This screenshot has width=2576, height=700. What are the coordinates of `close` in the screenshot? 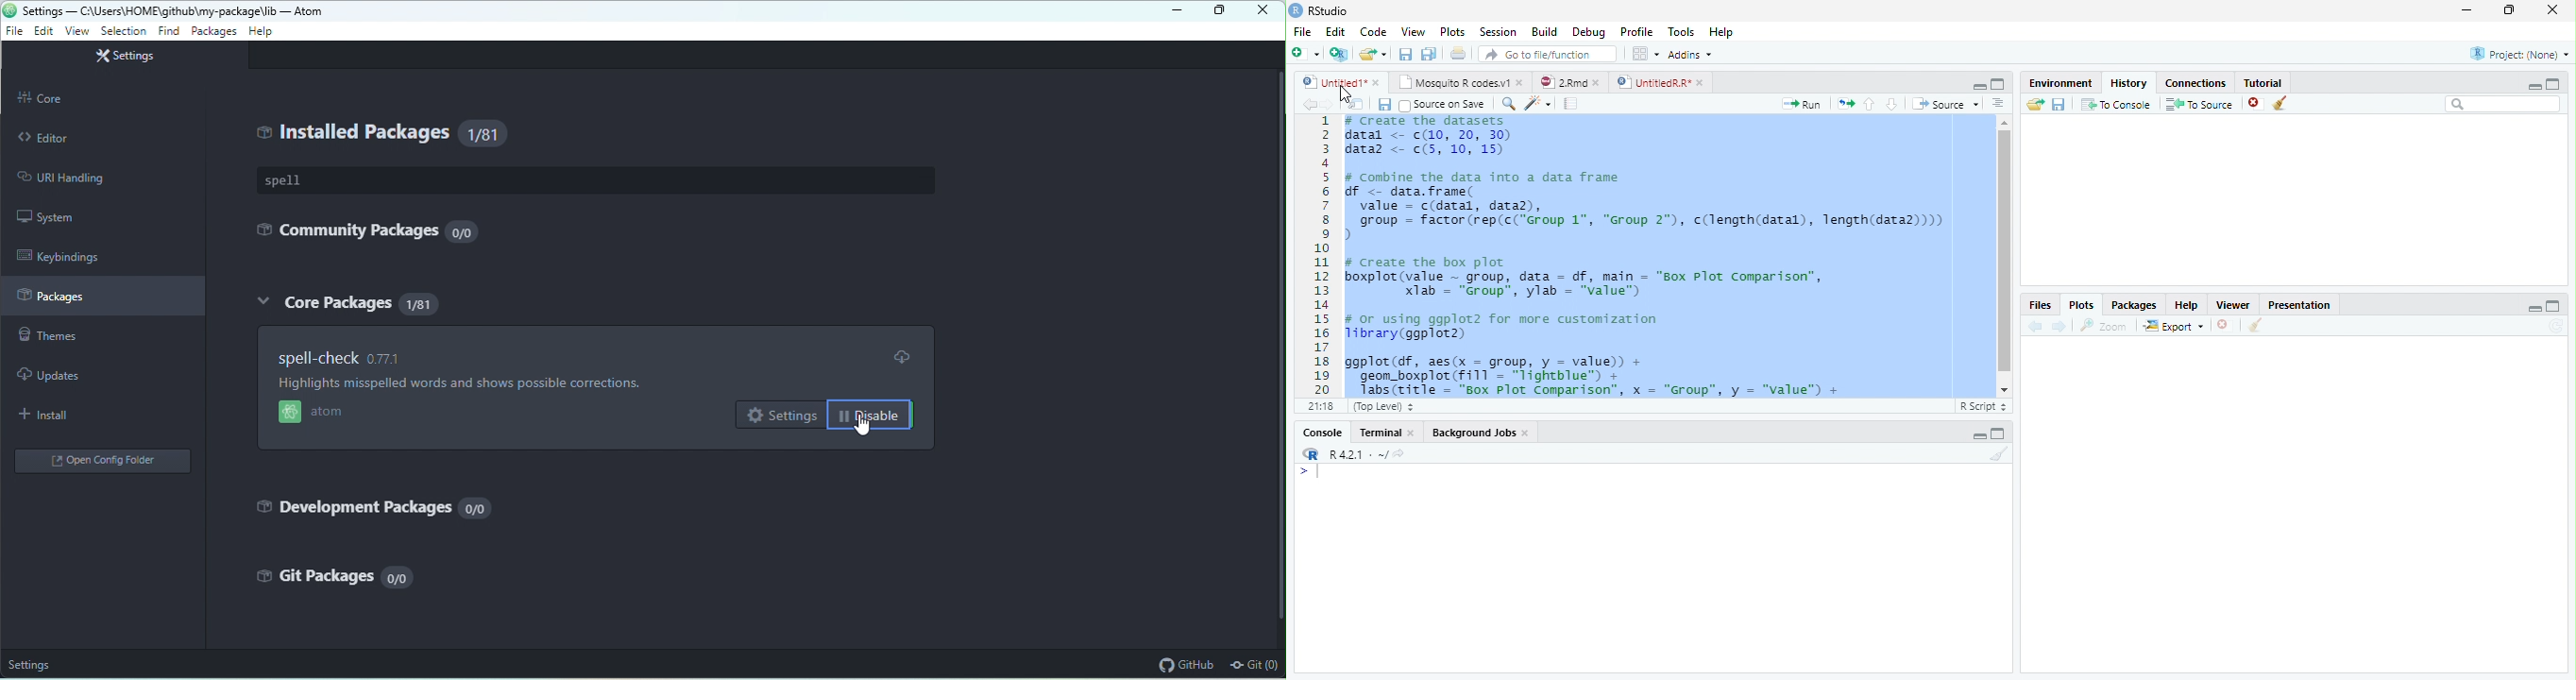 It's located at (2552, 9).